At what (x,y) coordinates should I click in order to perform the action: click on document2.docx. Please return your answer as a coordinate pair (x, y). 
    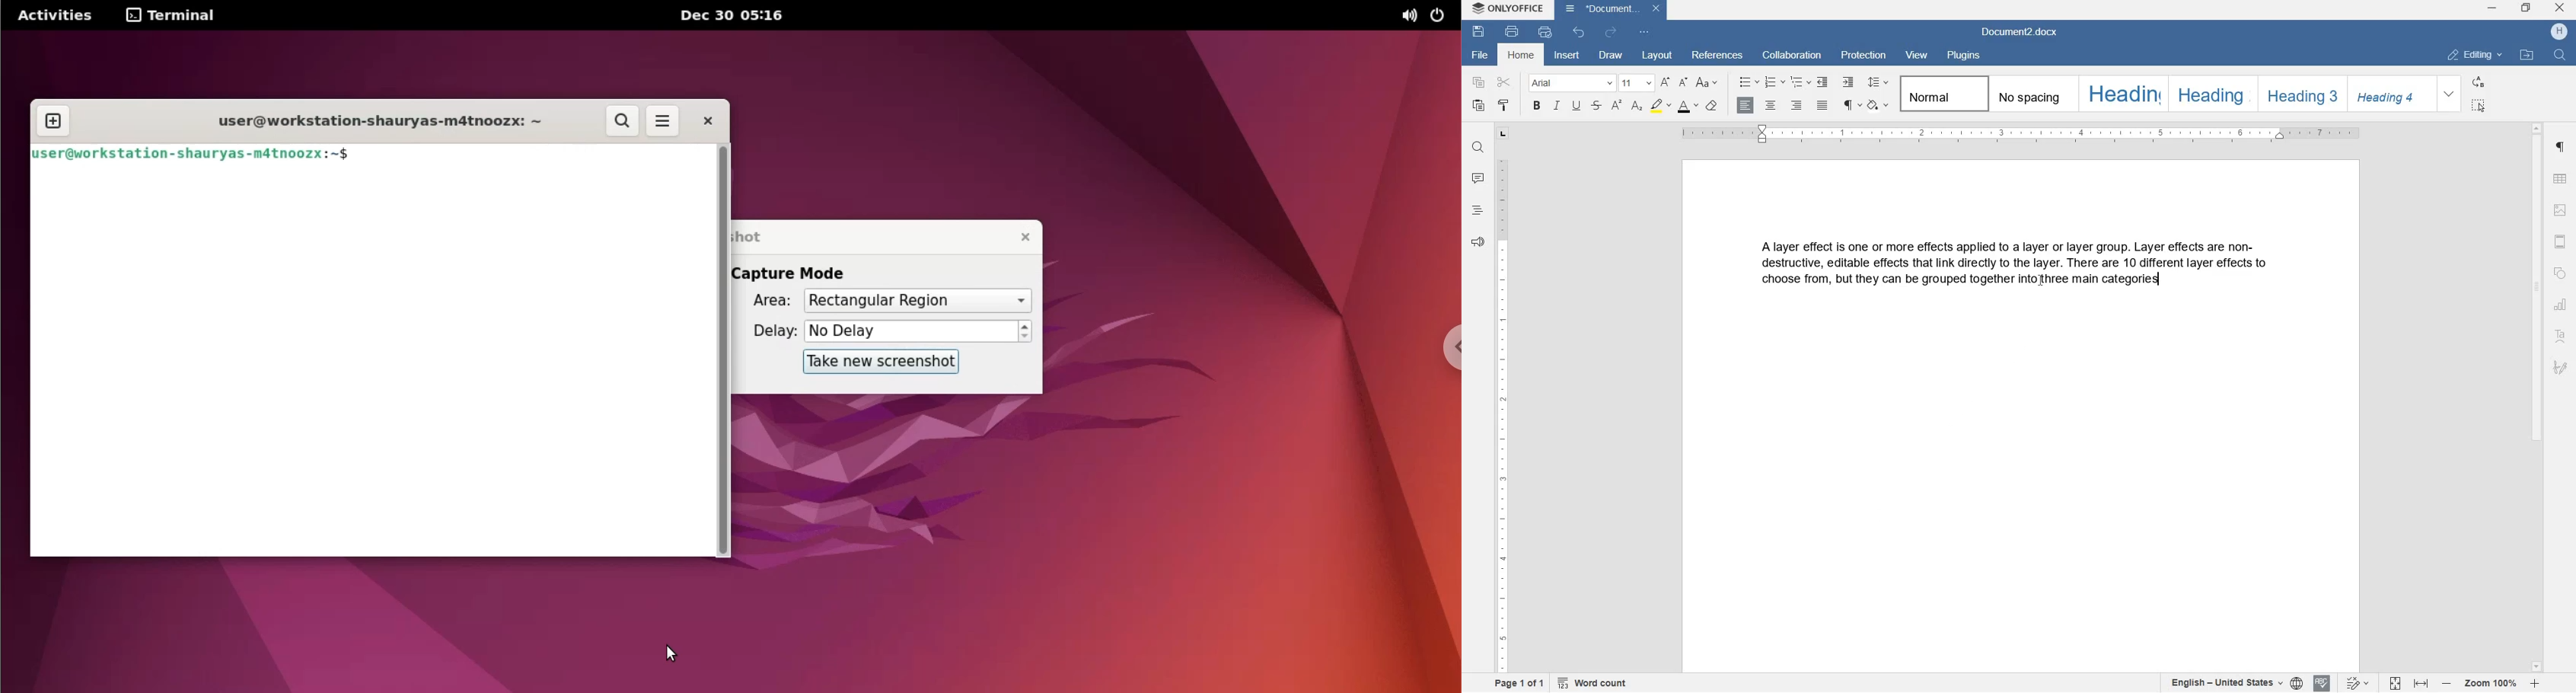
    Looking at the image, I should click on (2022, 34).